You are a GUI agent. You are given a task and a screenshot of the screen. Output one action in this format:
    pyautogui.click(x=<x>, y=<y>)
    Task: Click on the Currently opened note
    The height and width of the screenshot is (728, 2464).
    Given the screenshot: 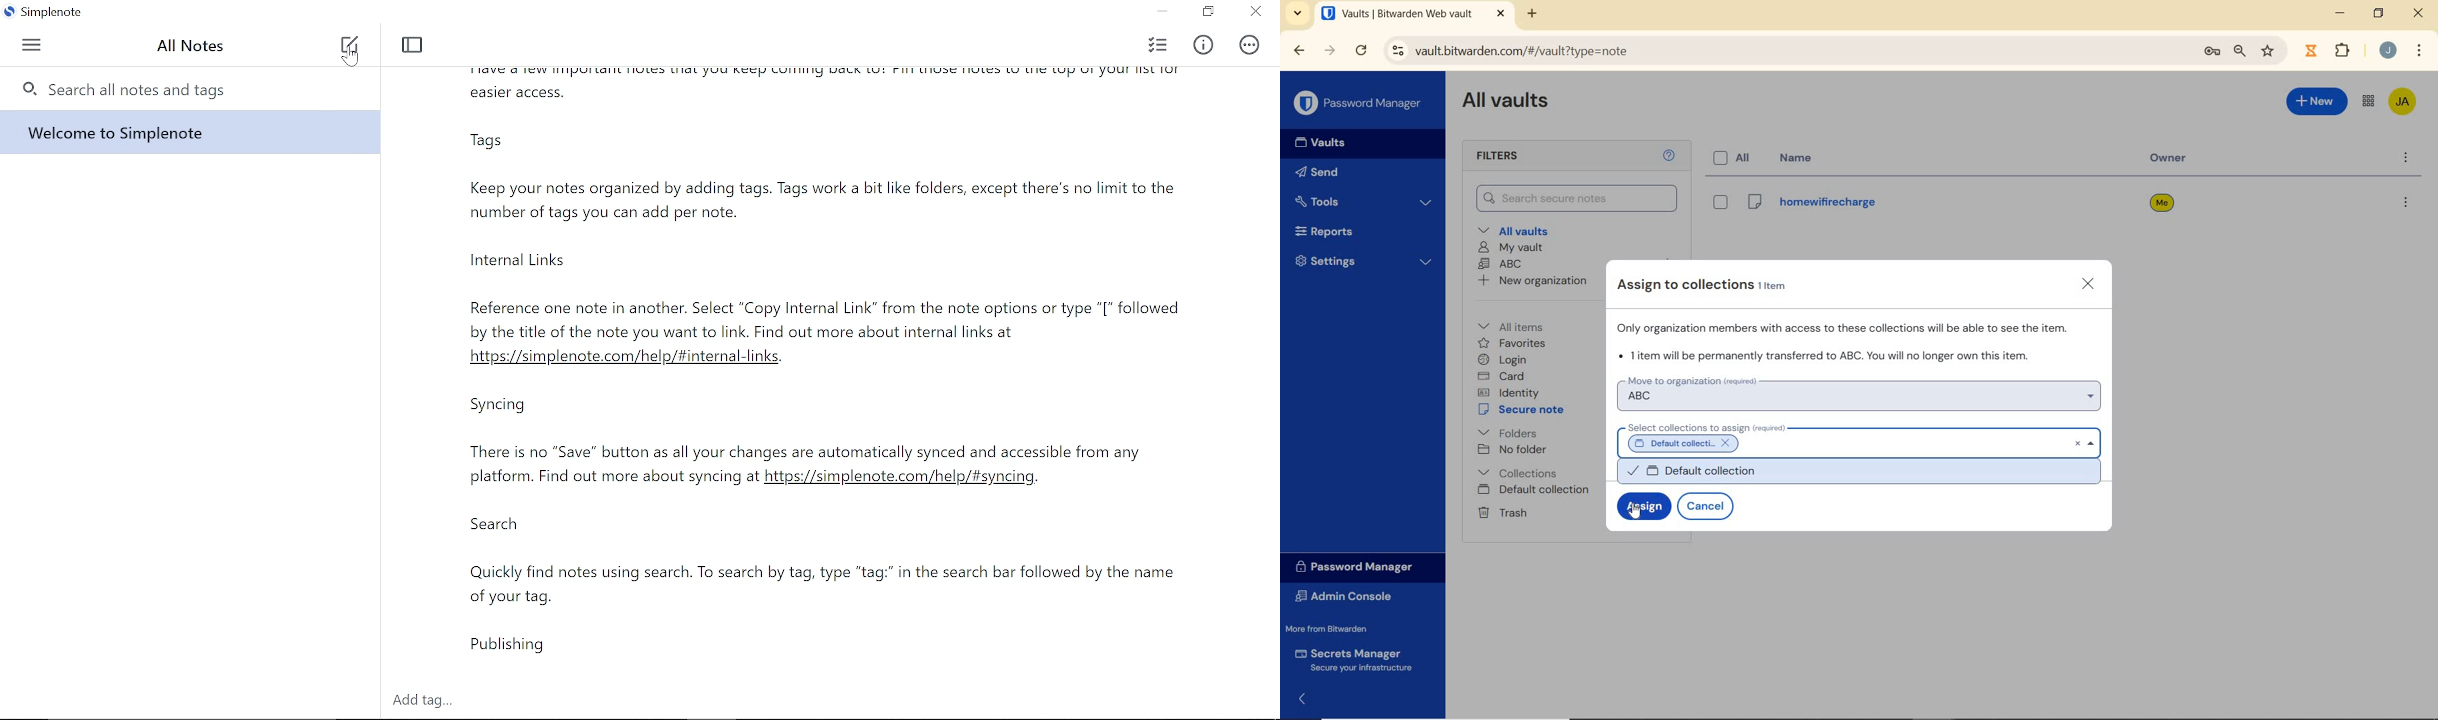 What is the action you would take?
    pyautogui.click(x=832, y=367)
    